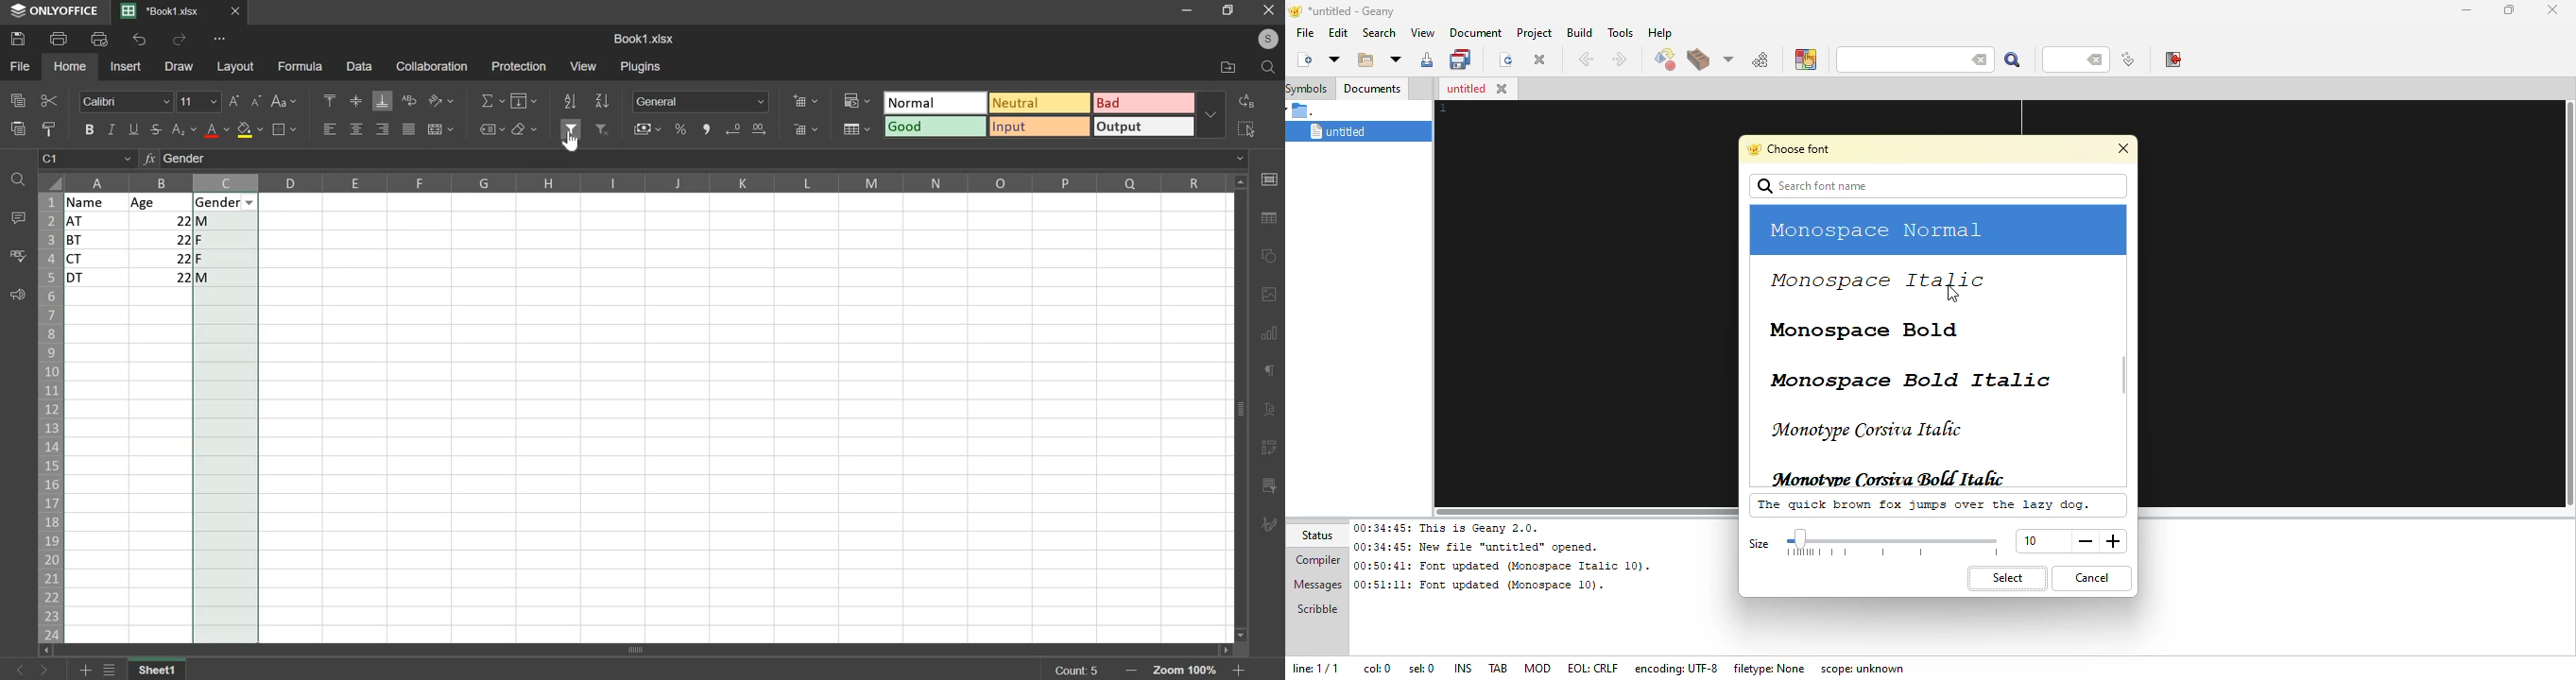  What do you see at coordinates (649, 181) in the screenshot?
I see `columns` at bounding box center [649, 181].